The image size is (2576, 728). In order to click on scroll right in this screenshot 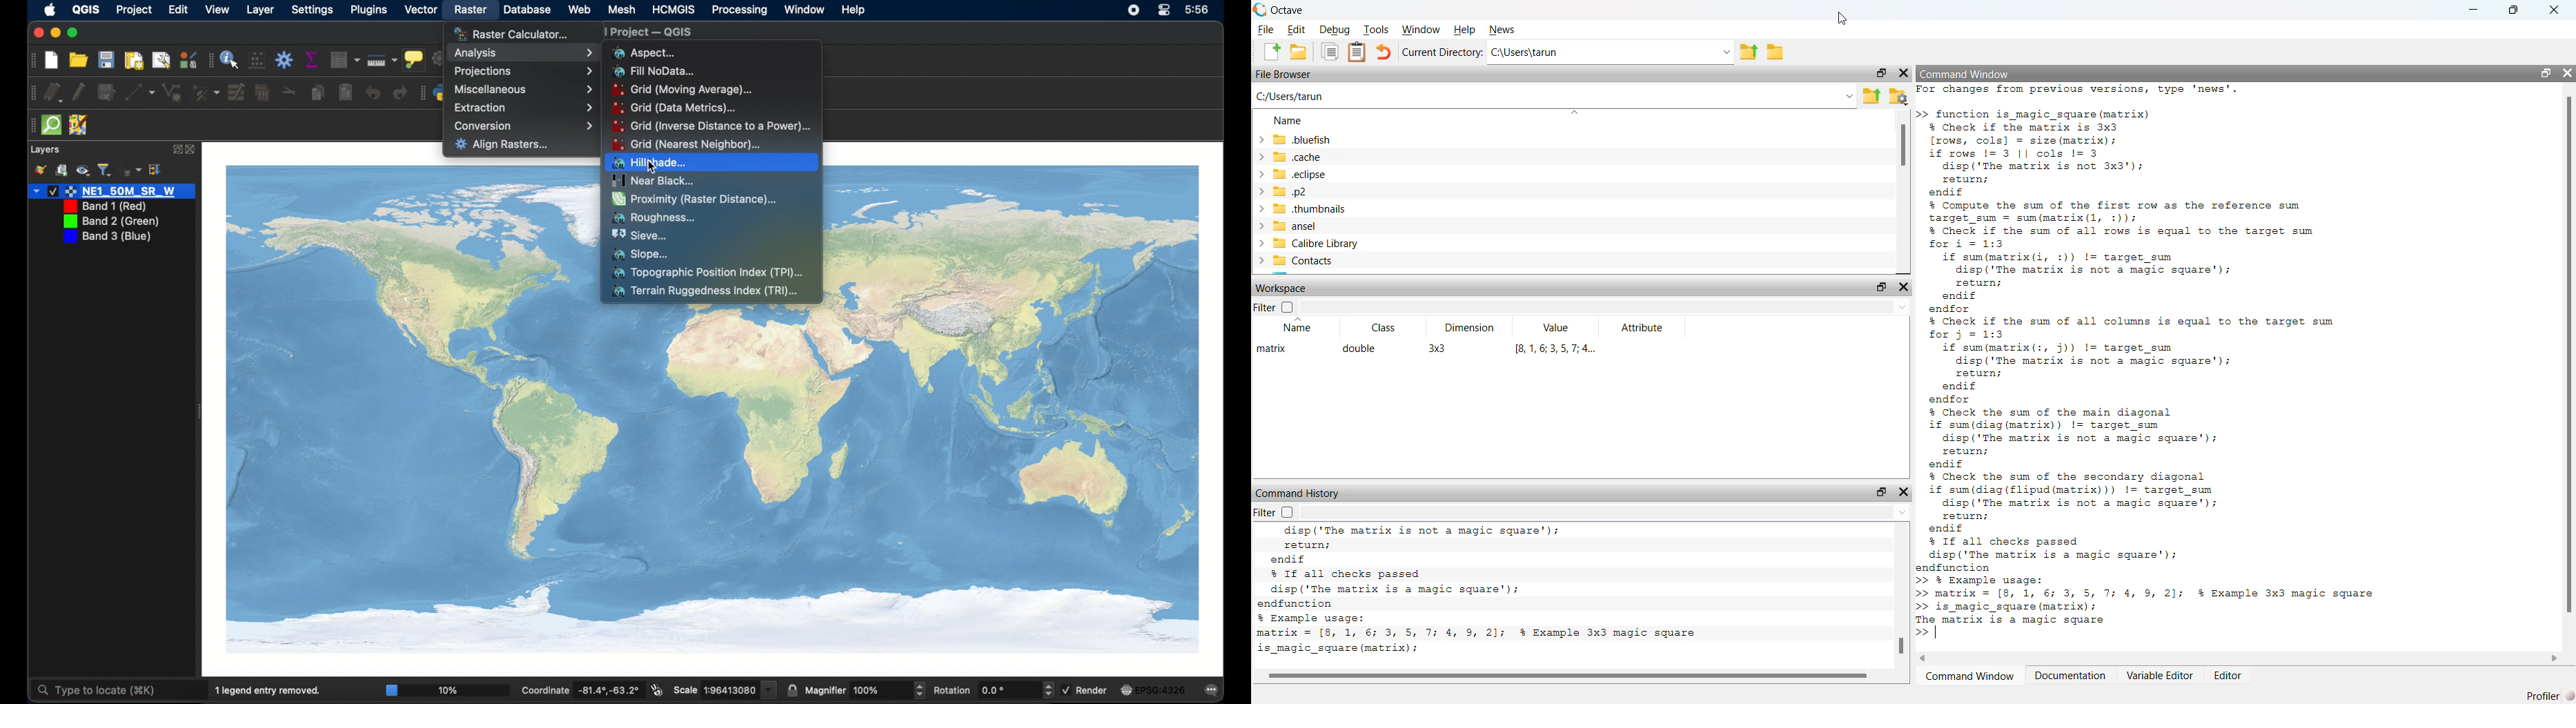, I will do `click(2555, 659)`.